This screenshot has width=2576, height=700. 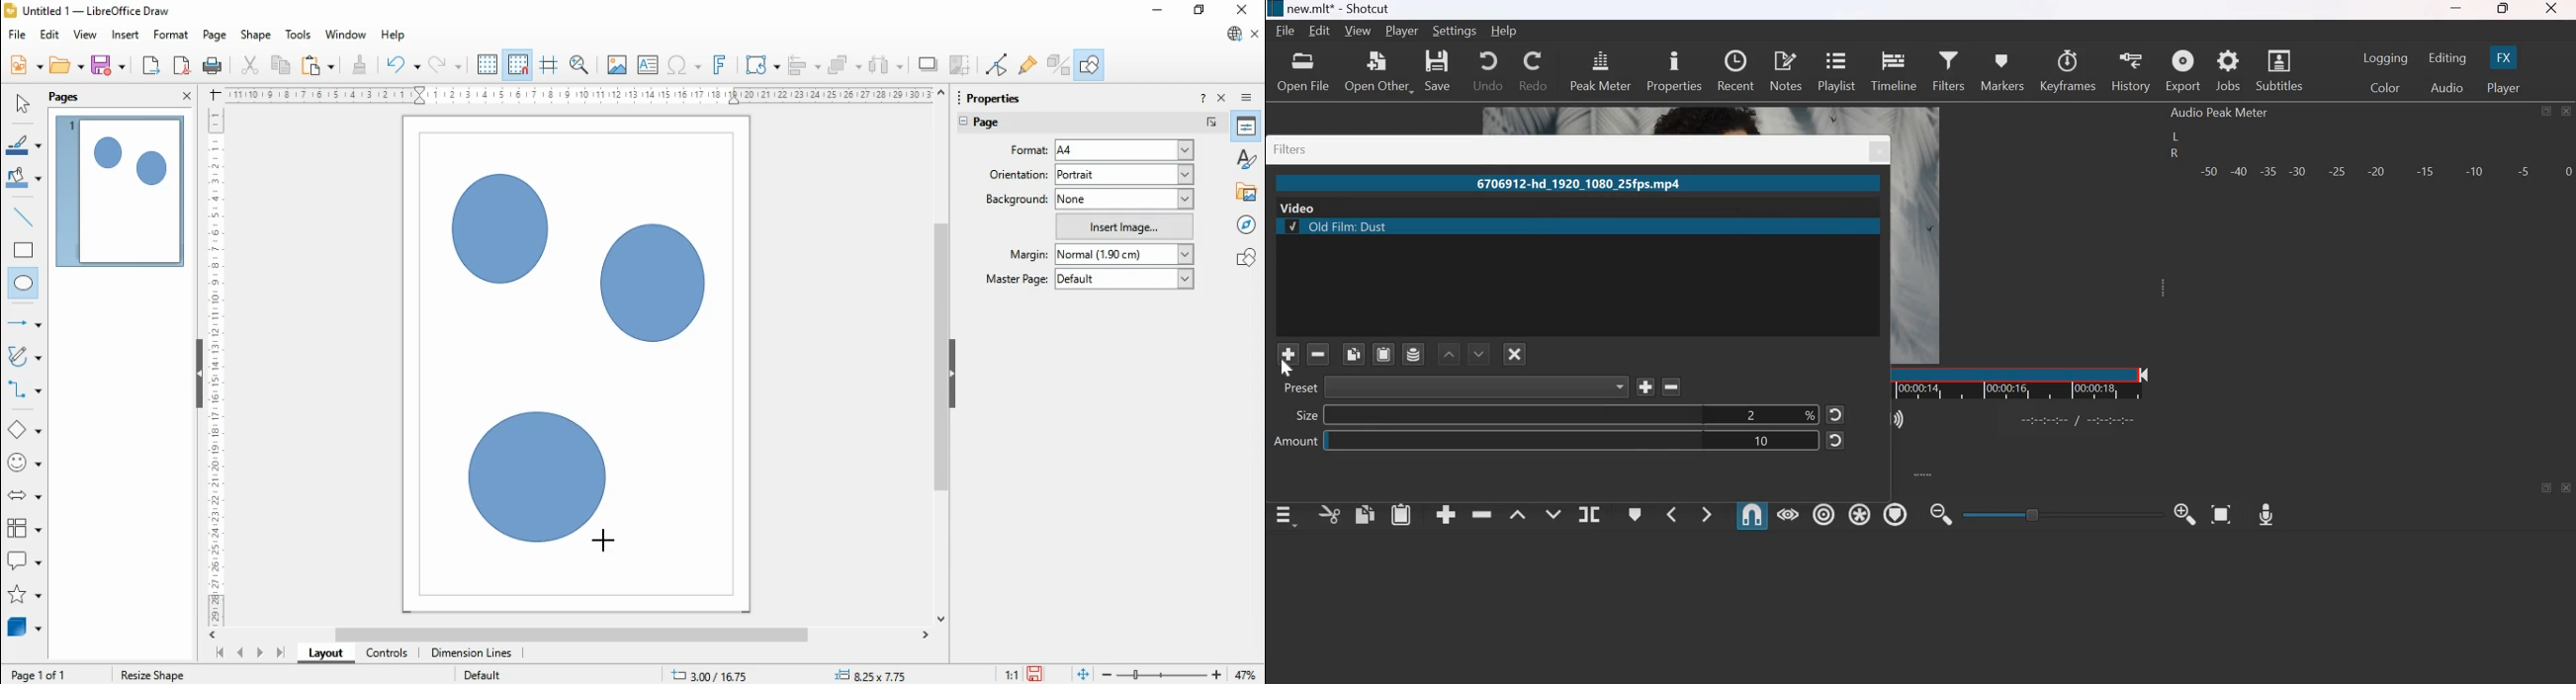 I want to click on shapes, so click(x=1249, y=256).